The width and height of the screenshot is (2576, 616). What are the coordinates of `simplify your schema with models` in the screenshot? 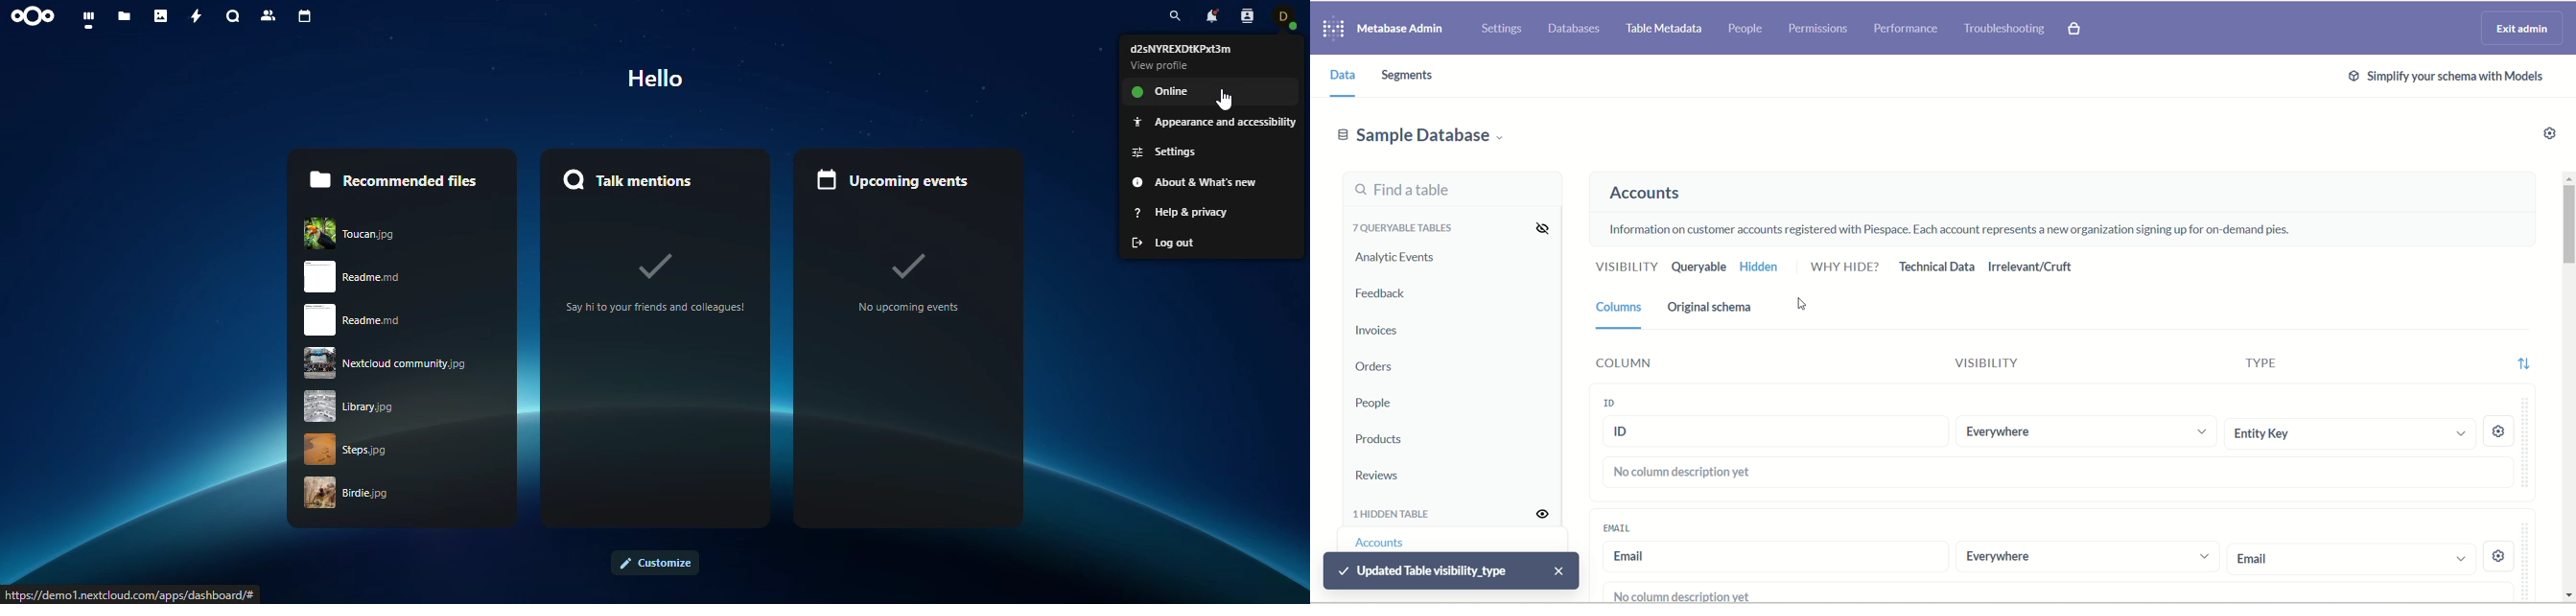 It's located at (2460, 79).